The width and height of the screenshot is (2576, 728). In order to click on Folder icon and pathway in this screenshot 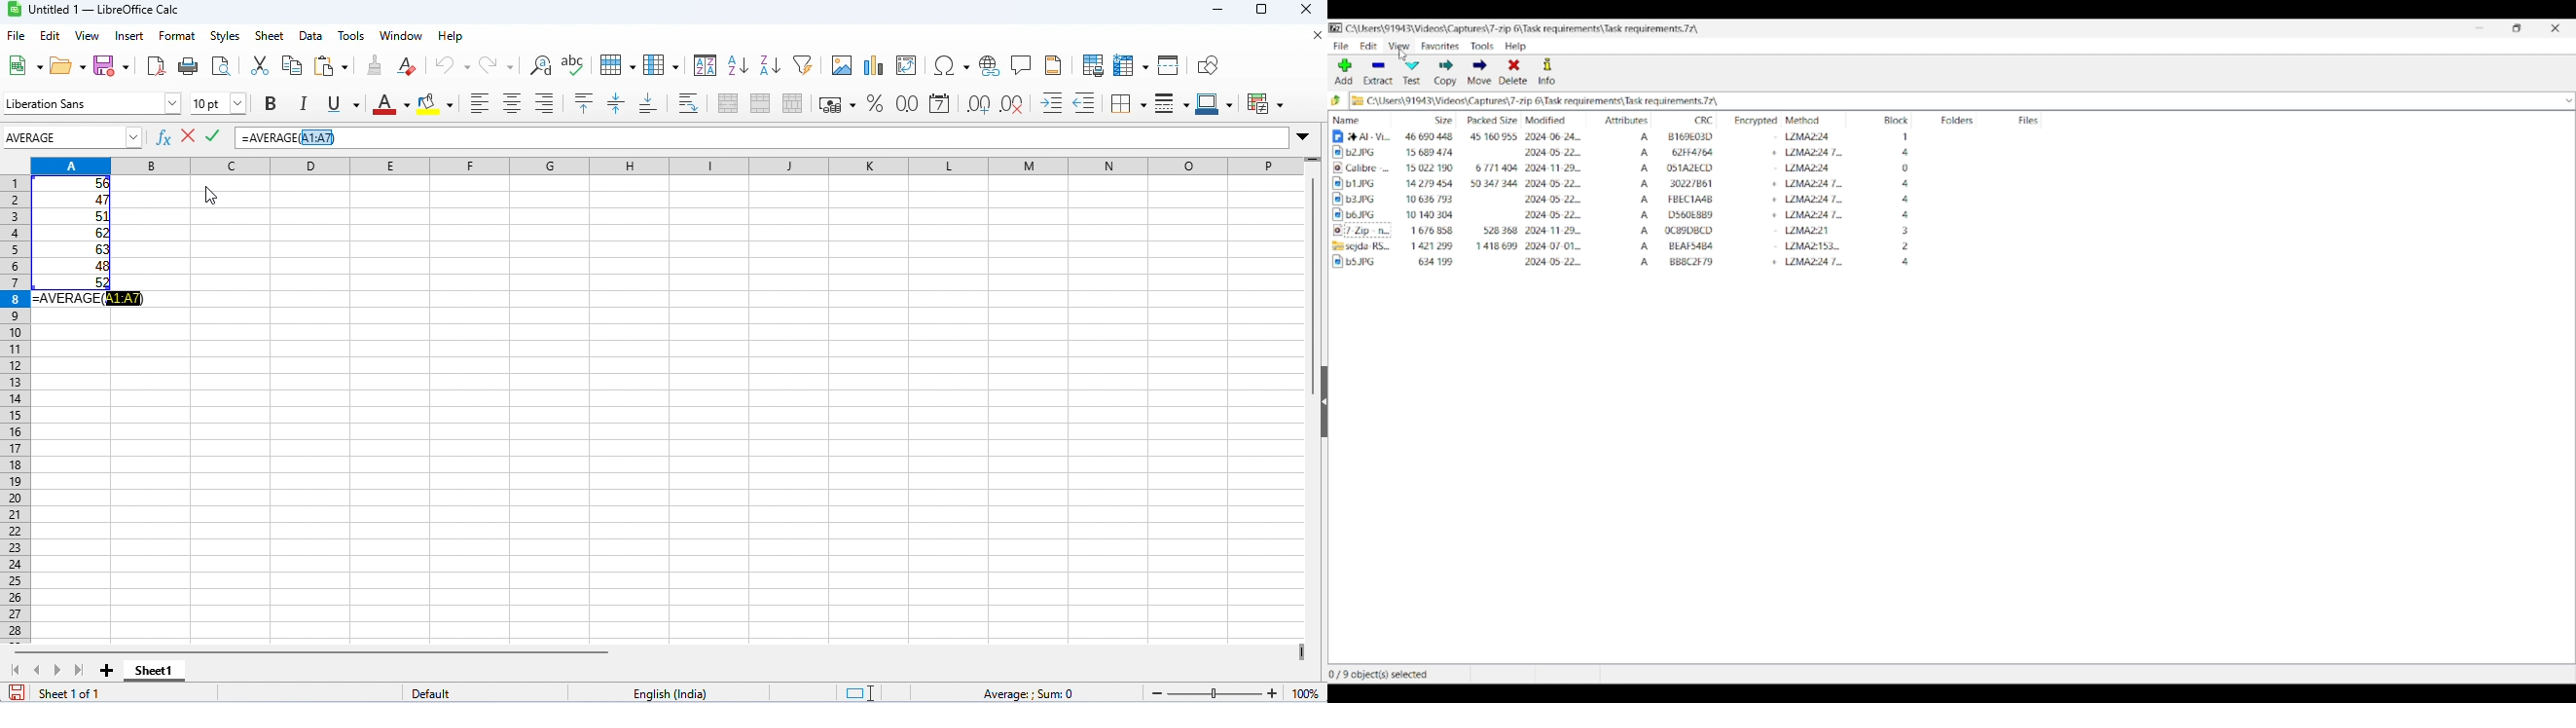, I will do `click(1536, 101)`.